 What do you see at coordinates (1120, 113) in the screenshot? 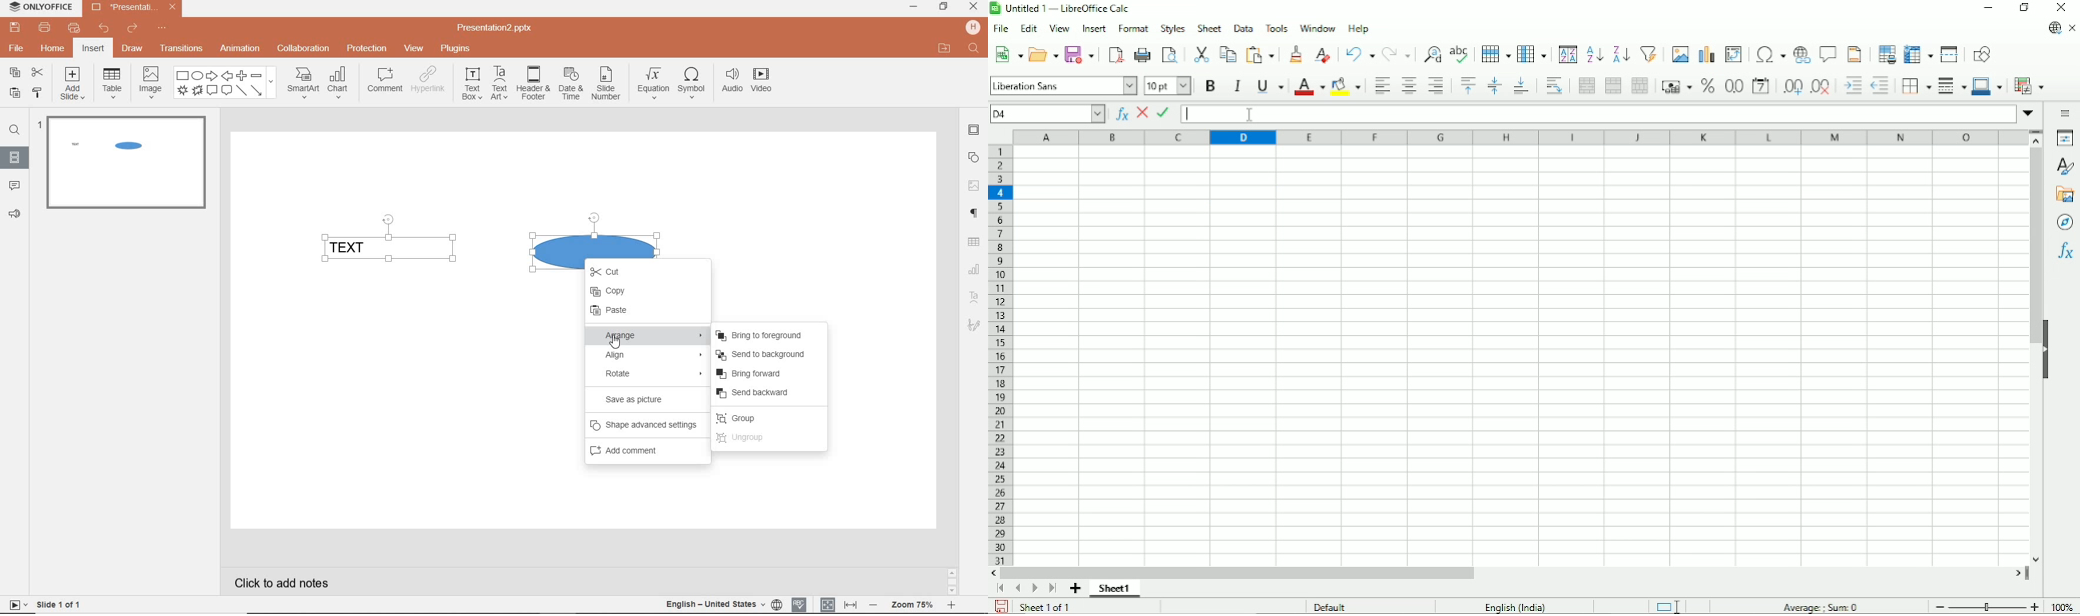
I see `Function wizard` at bounding box center [1120, 113].